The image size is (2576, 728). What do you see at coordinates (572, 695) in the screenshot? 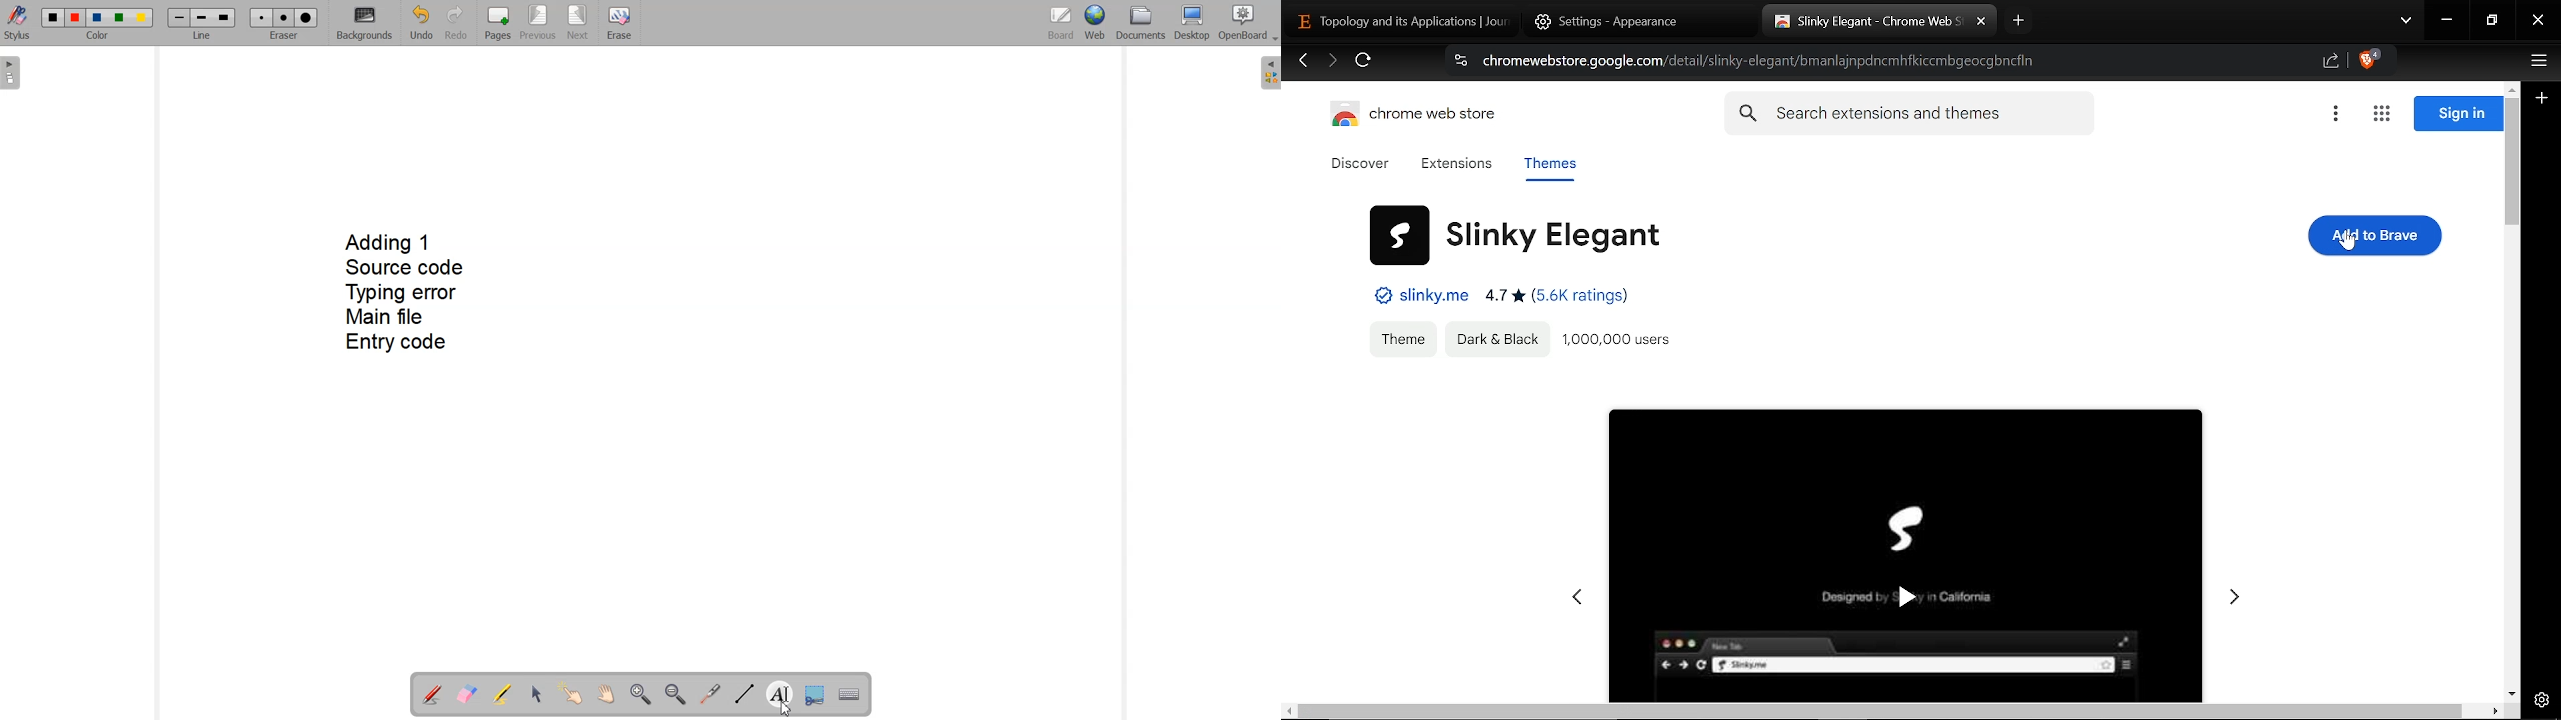
I see `Interact with items` at bounding box center [572, 695].